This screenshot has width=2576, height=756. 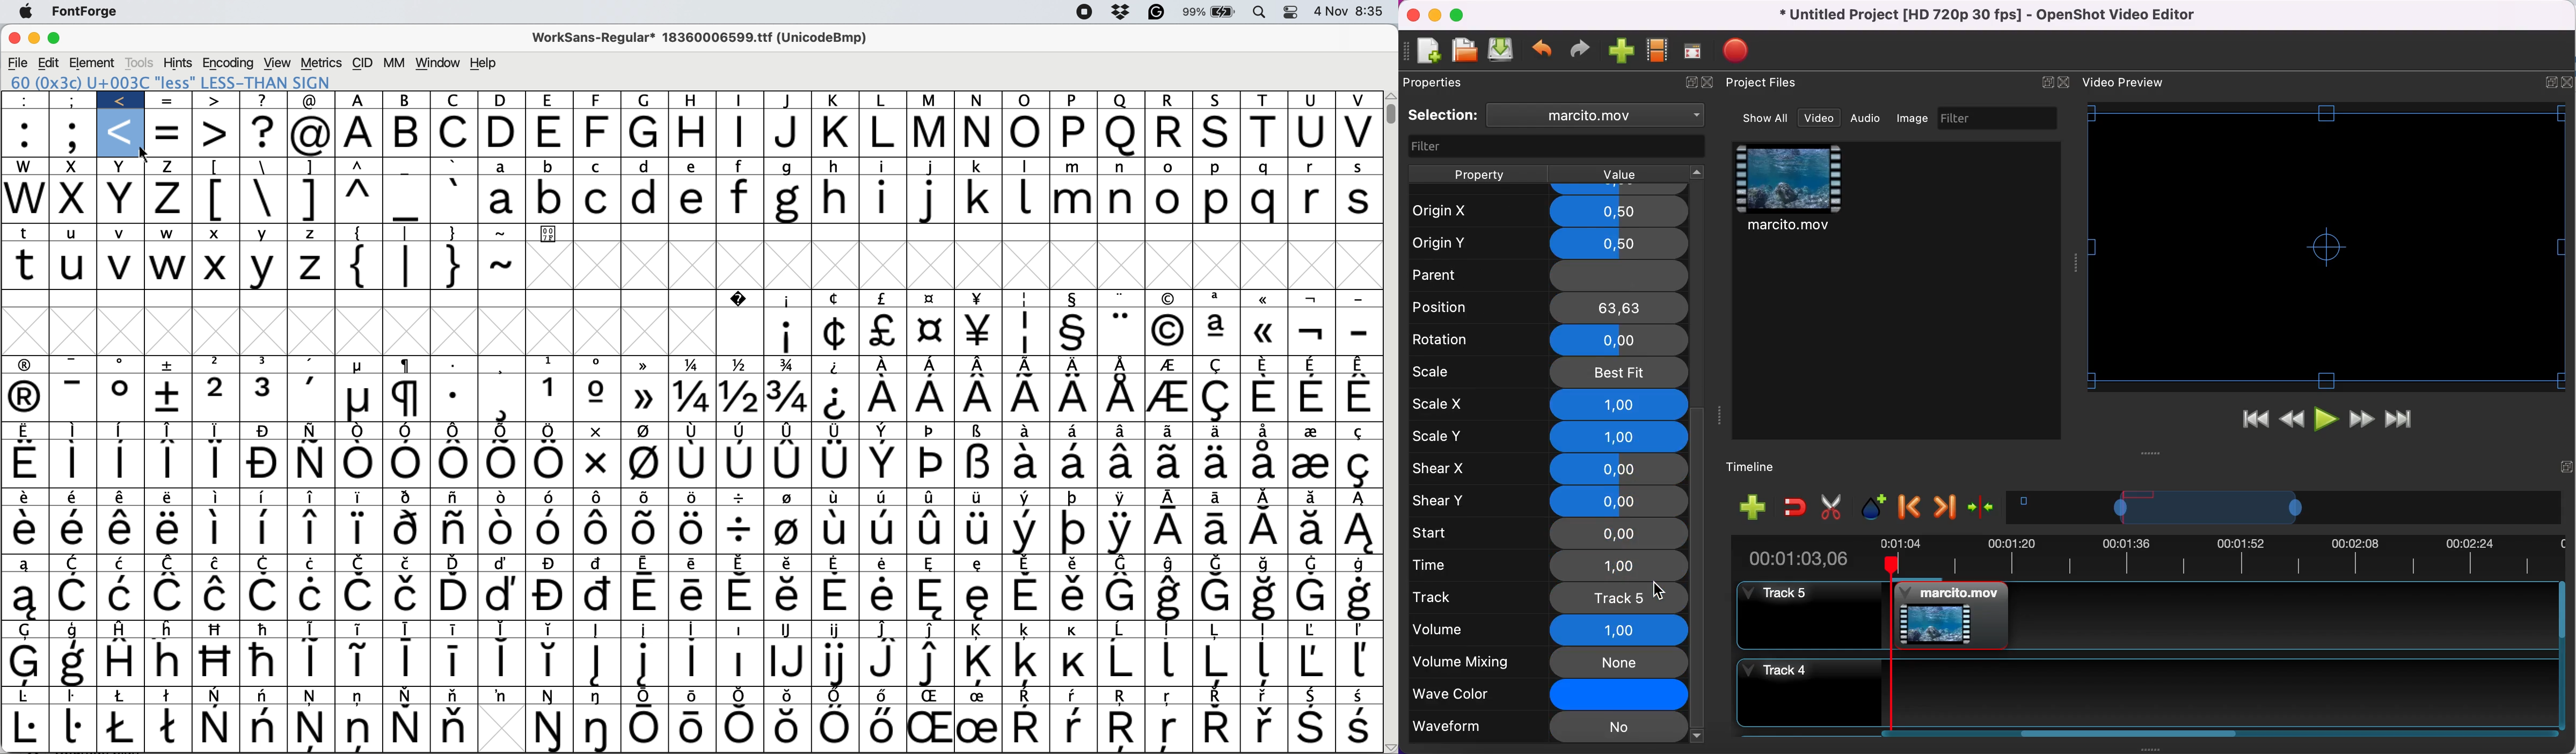 What do you see at coordinates (359, 166) in the screenshot?
I see `^` at bounding box center [359, 166].